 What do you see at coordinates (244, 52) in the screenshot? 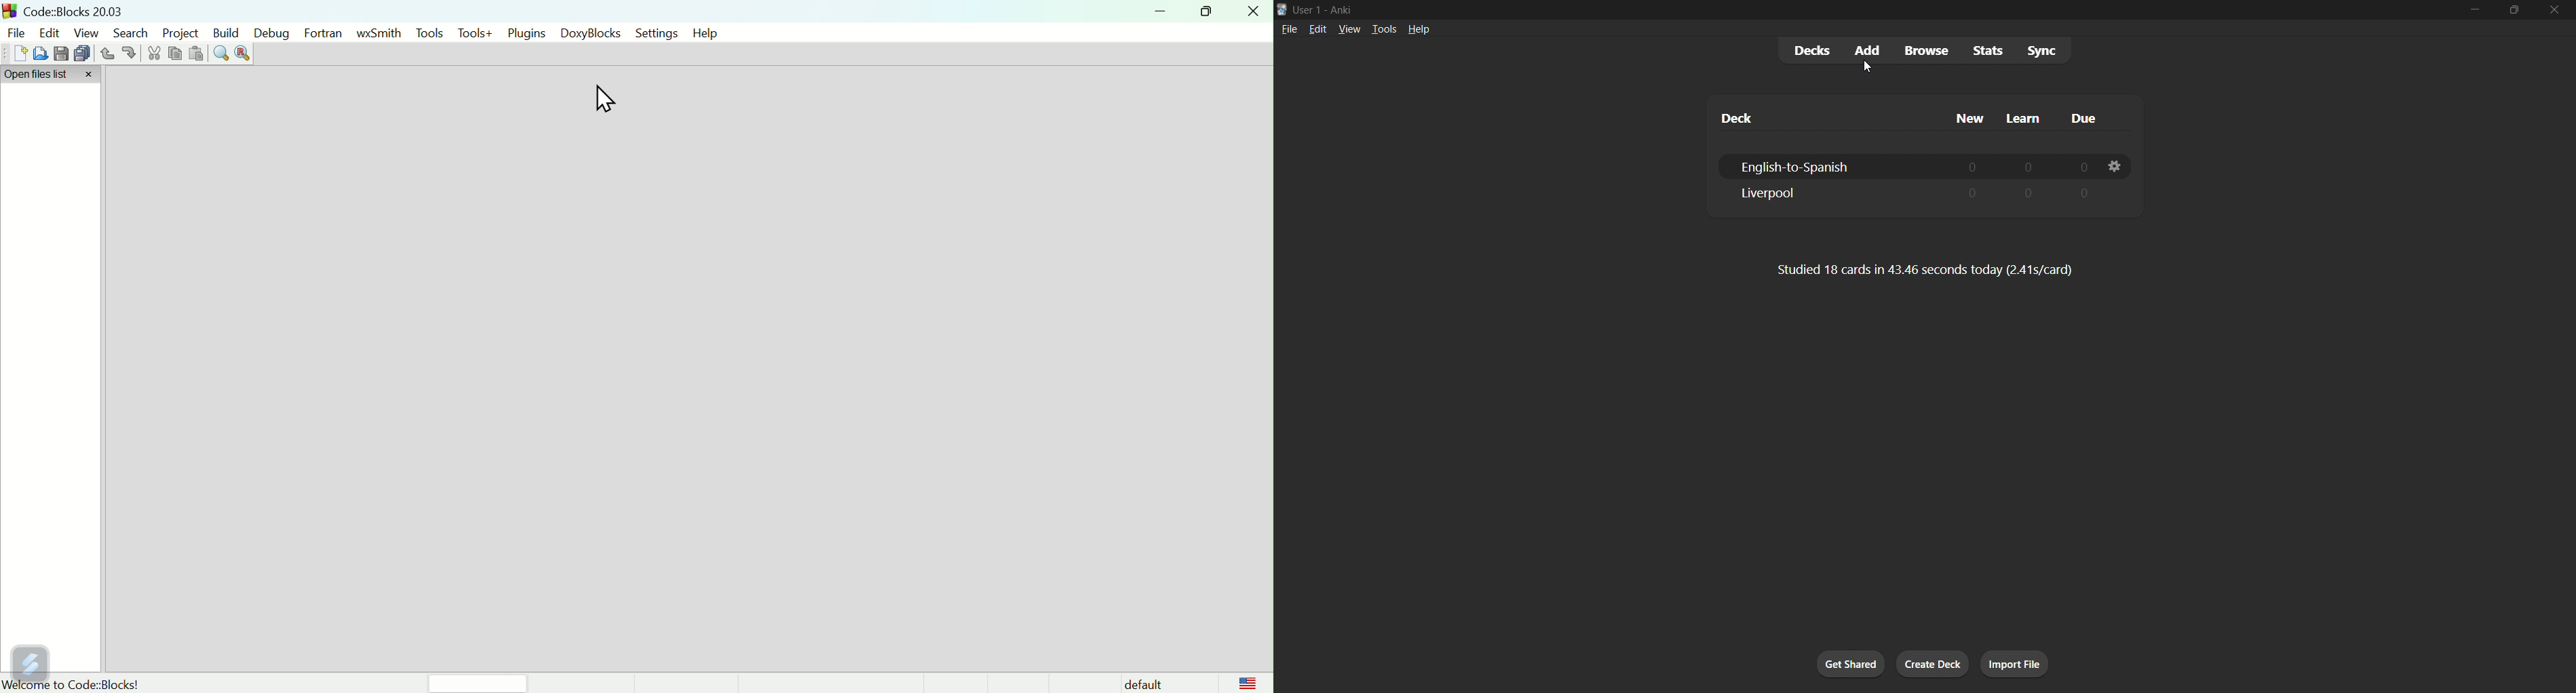
I see `Replace` at bounding box center [244, 52].